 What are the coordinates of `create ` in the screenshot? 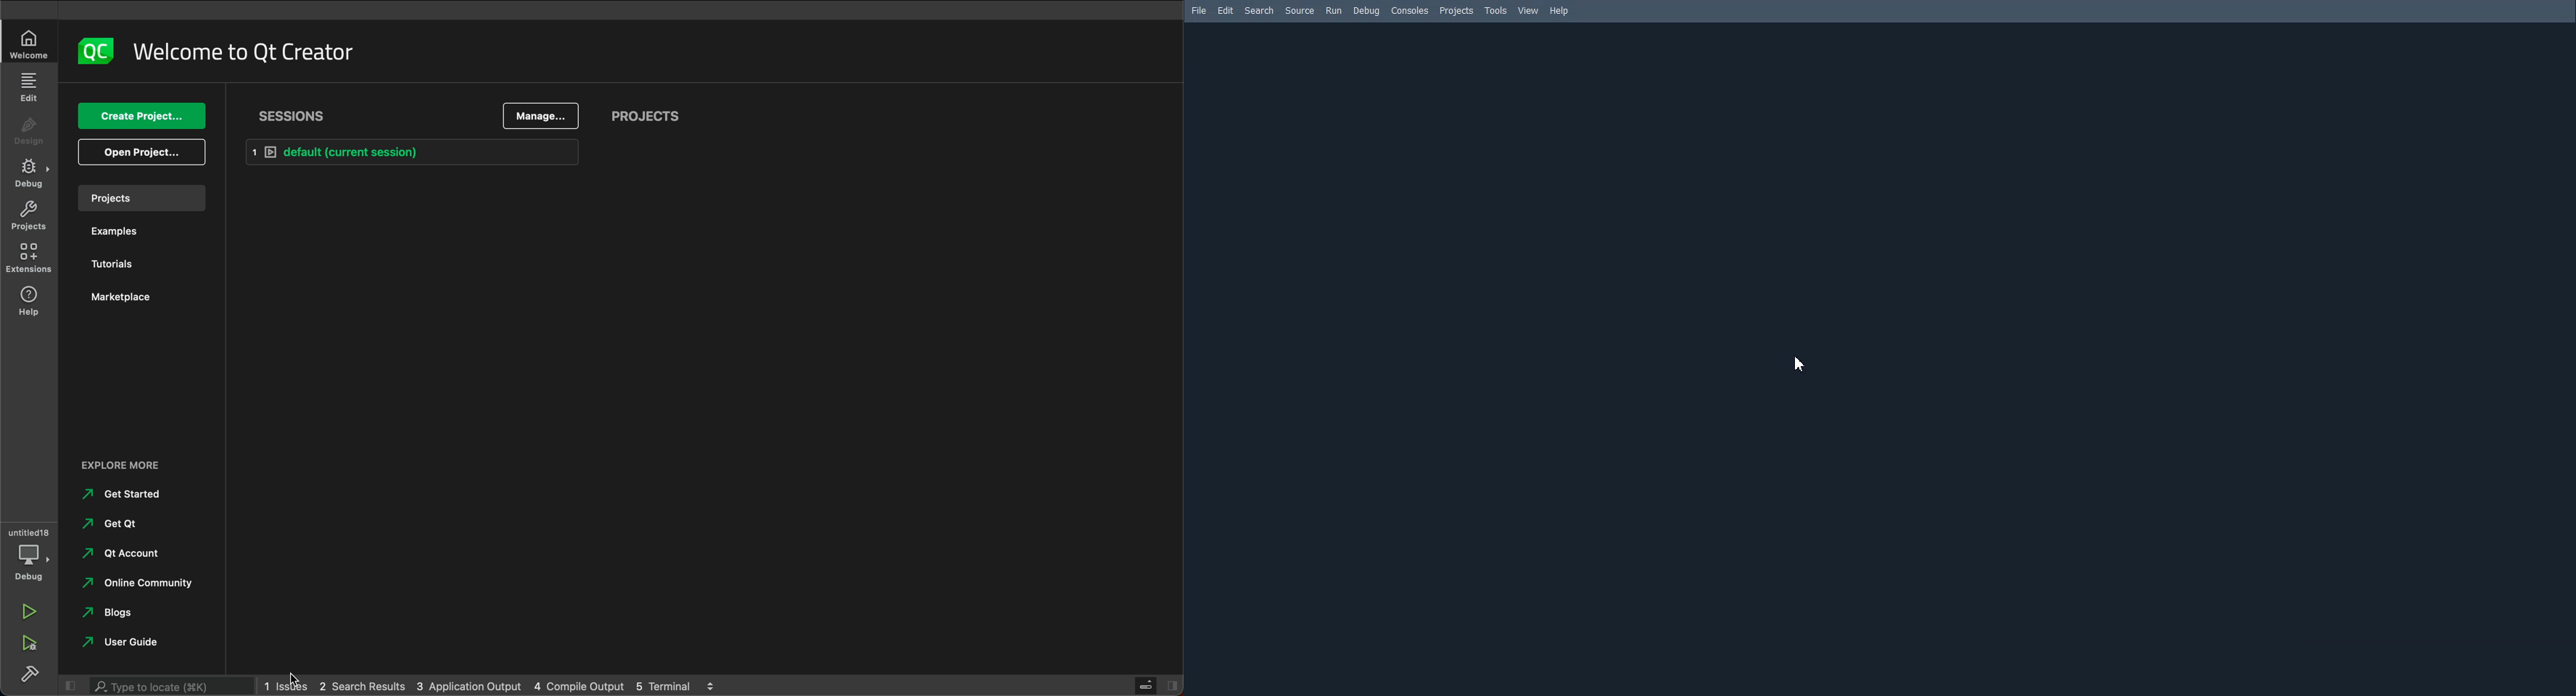 It's located at (139, 115).